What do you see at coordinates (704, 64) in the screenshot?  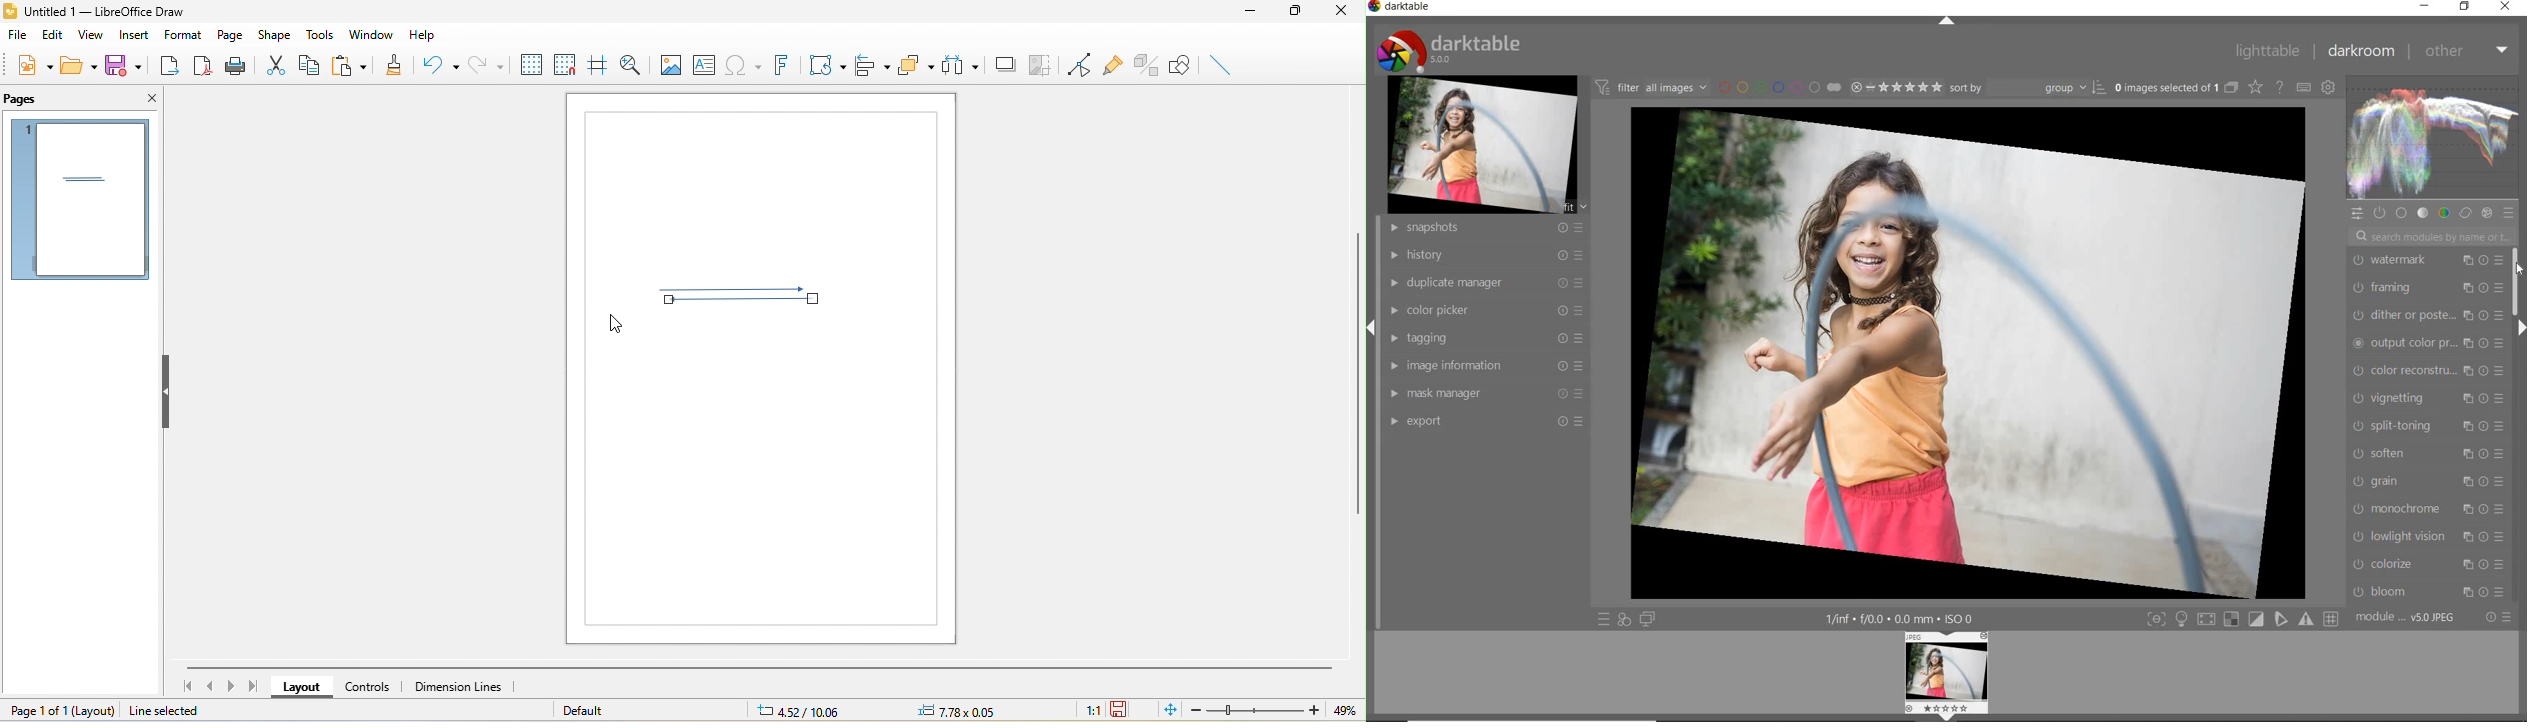 I see `text box` at bounding box center [704, 64].